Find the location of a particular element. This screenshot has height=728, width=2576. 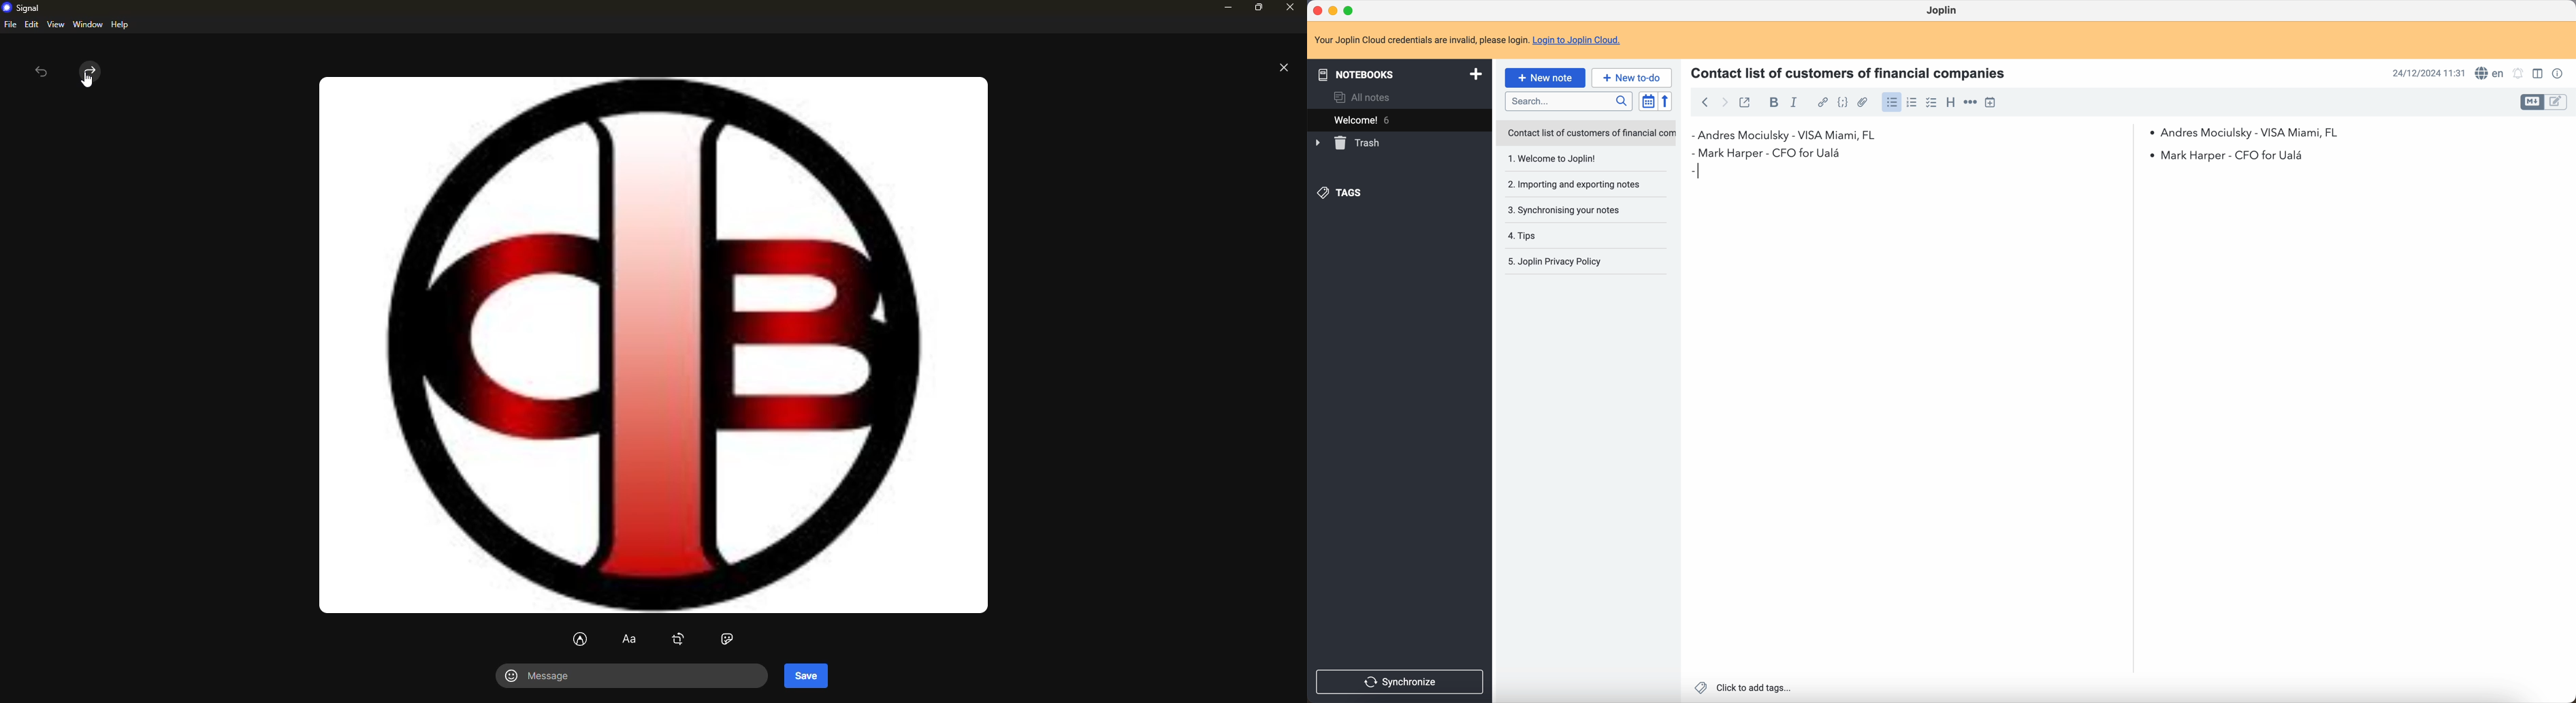

2. Importing and exporting notes is located at coordinates (1577, 185).